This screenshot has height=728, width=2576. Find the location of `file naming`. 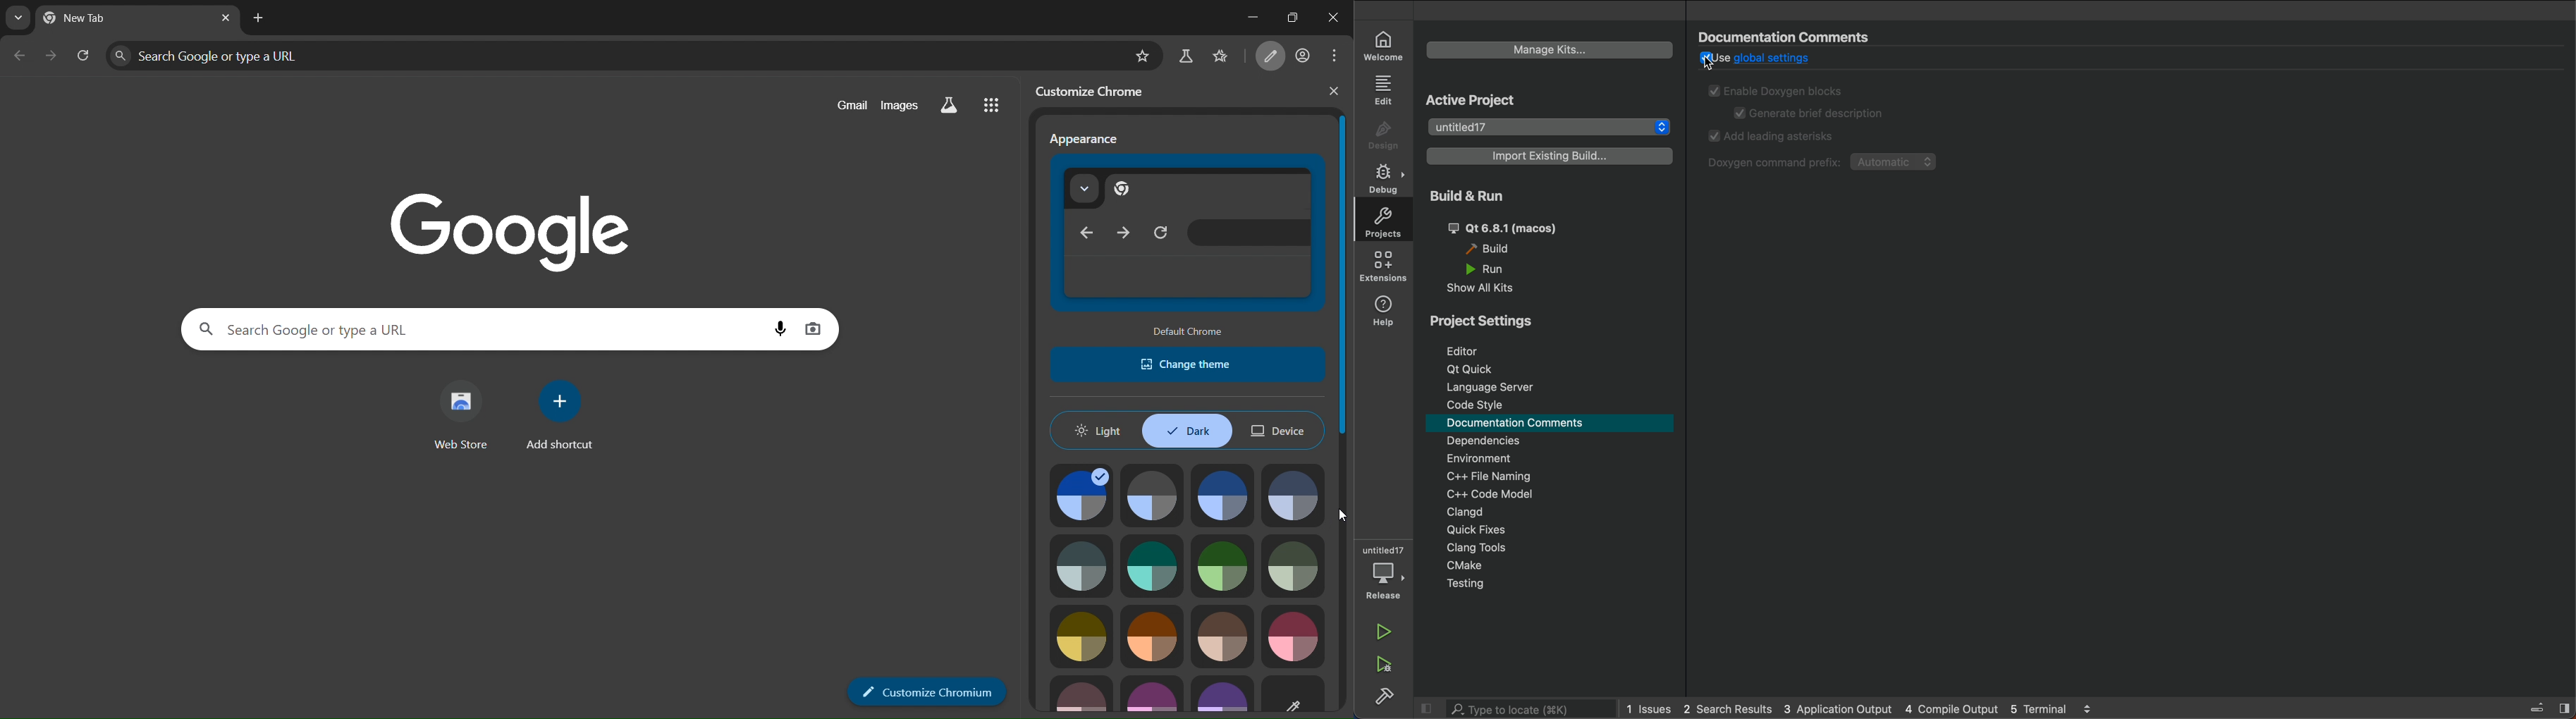

file naming is located at coordinates (1495, 475).